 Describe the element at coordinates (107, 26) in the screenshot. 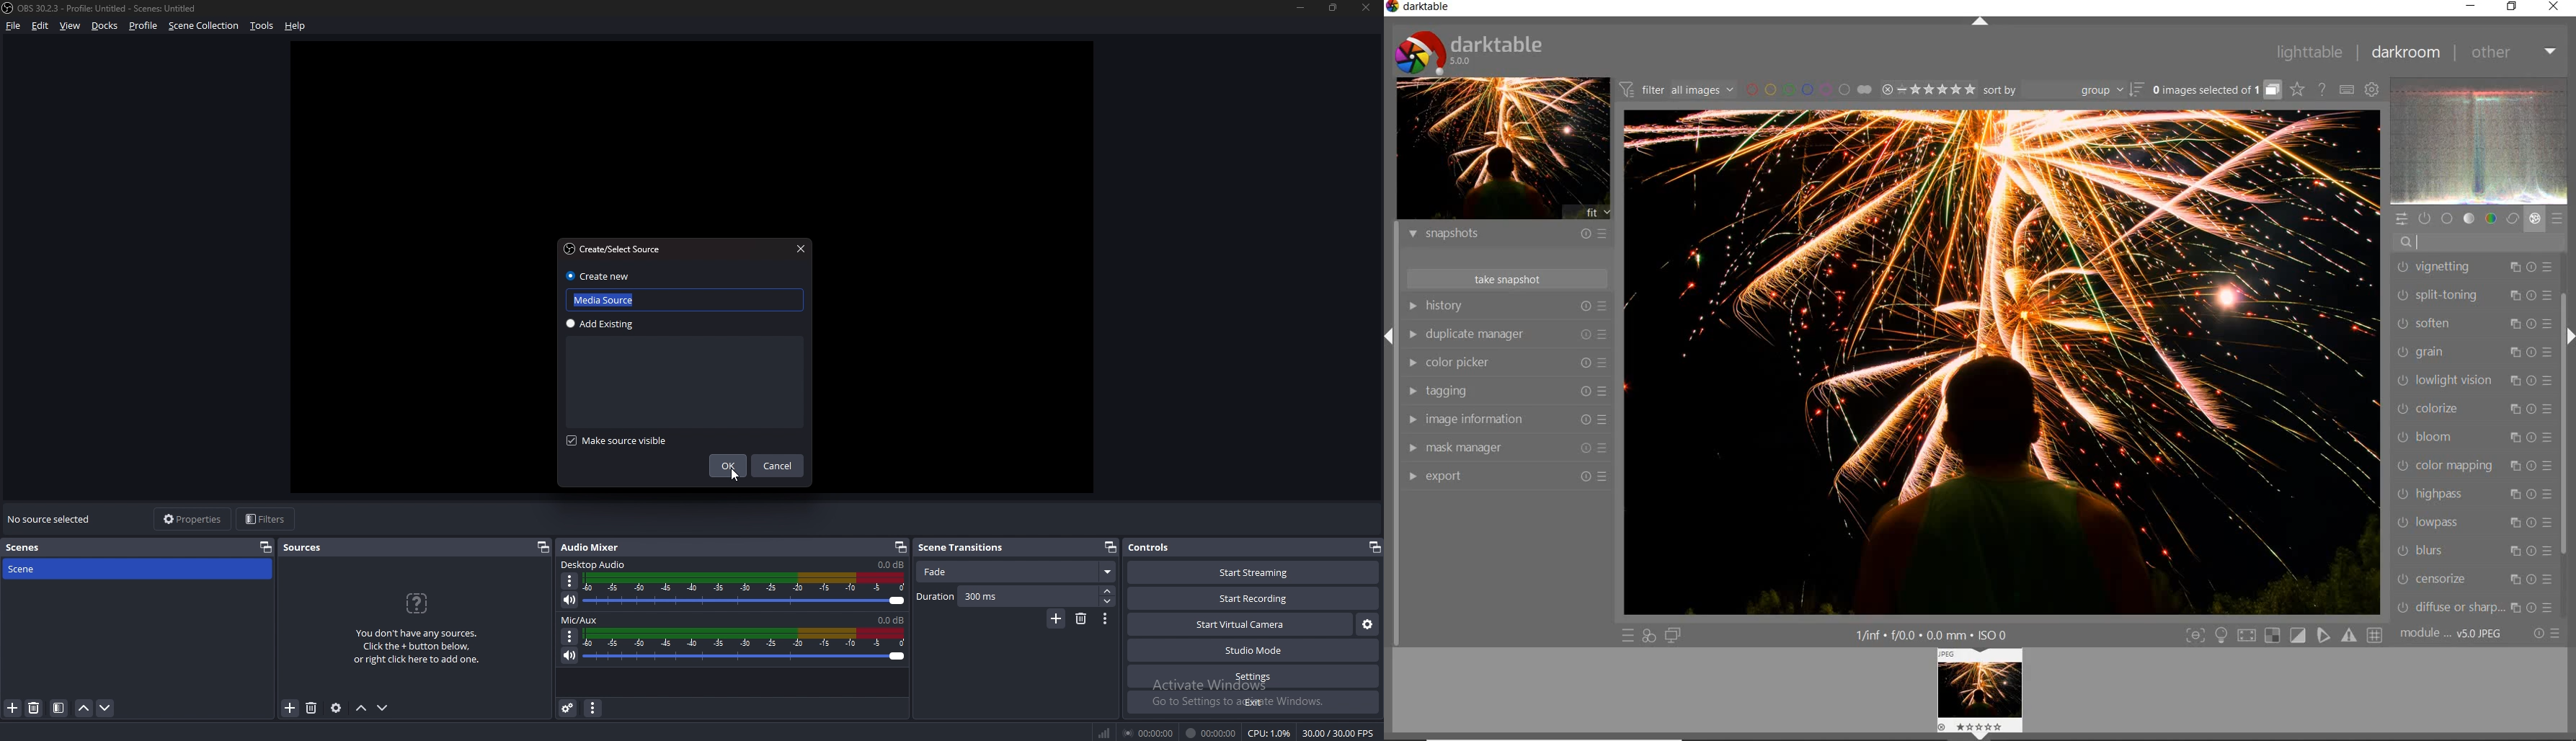

I see `Docks` at that location.